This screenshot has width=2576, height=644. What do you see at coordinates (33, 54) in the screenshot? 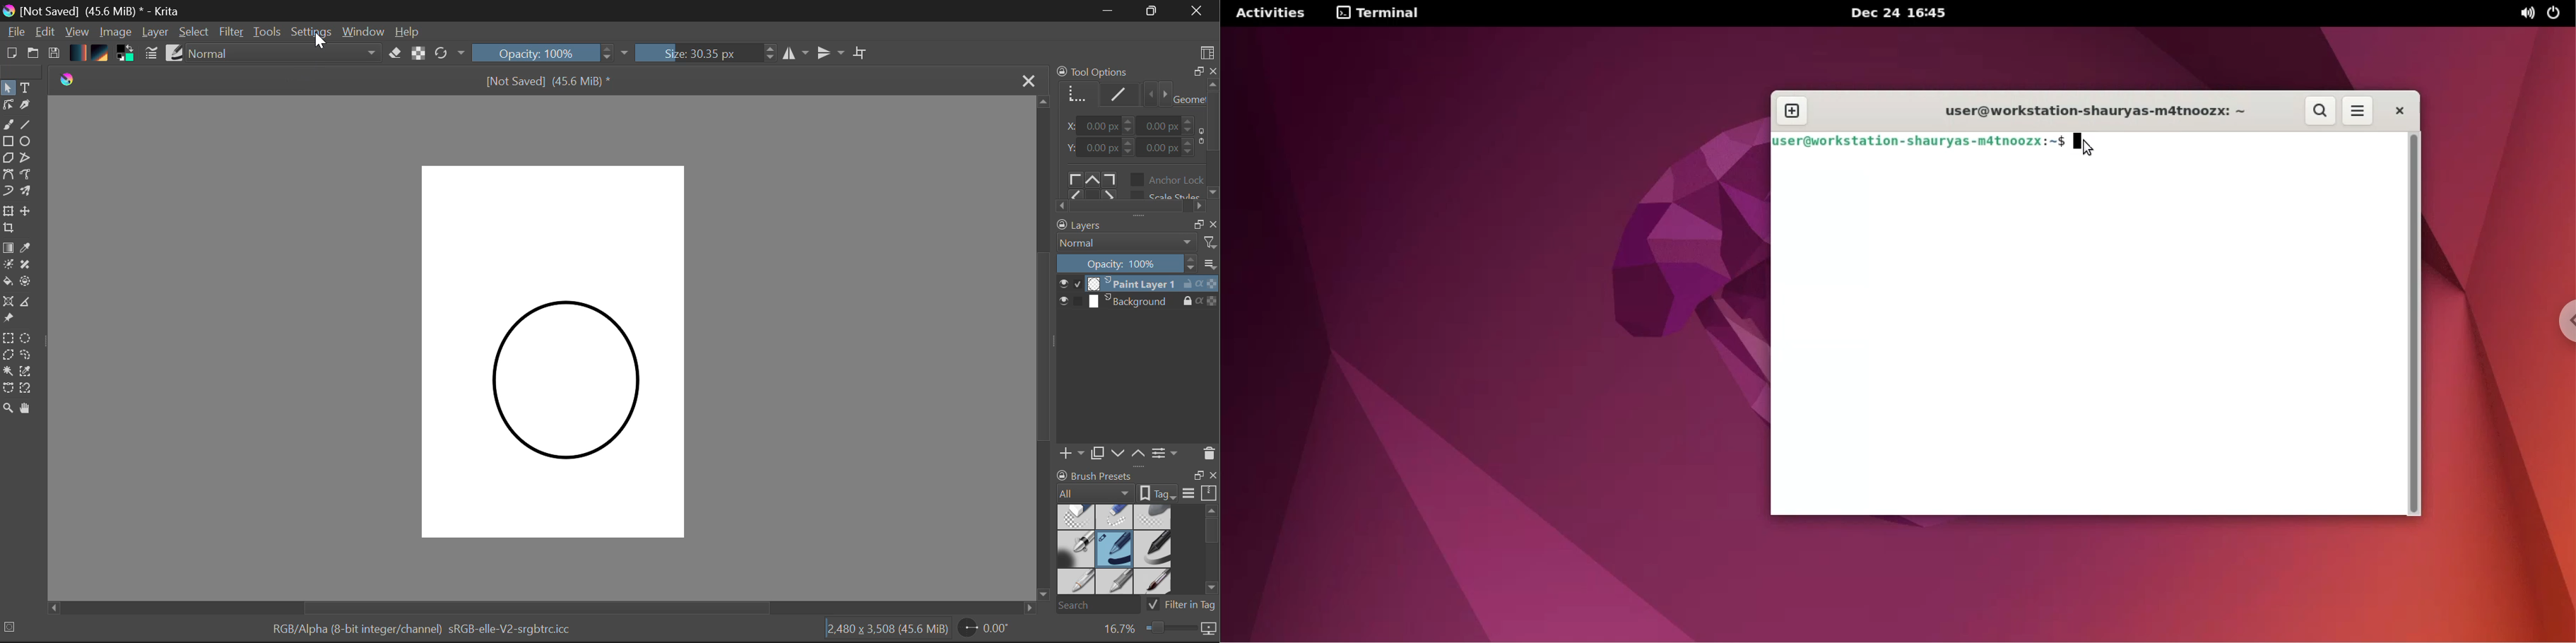
I see `Open` at bounding box center [33, 54].